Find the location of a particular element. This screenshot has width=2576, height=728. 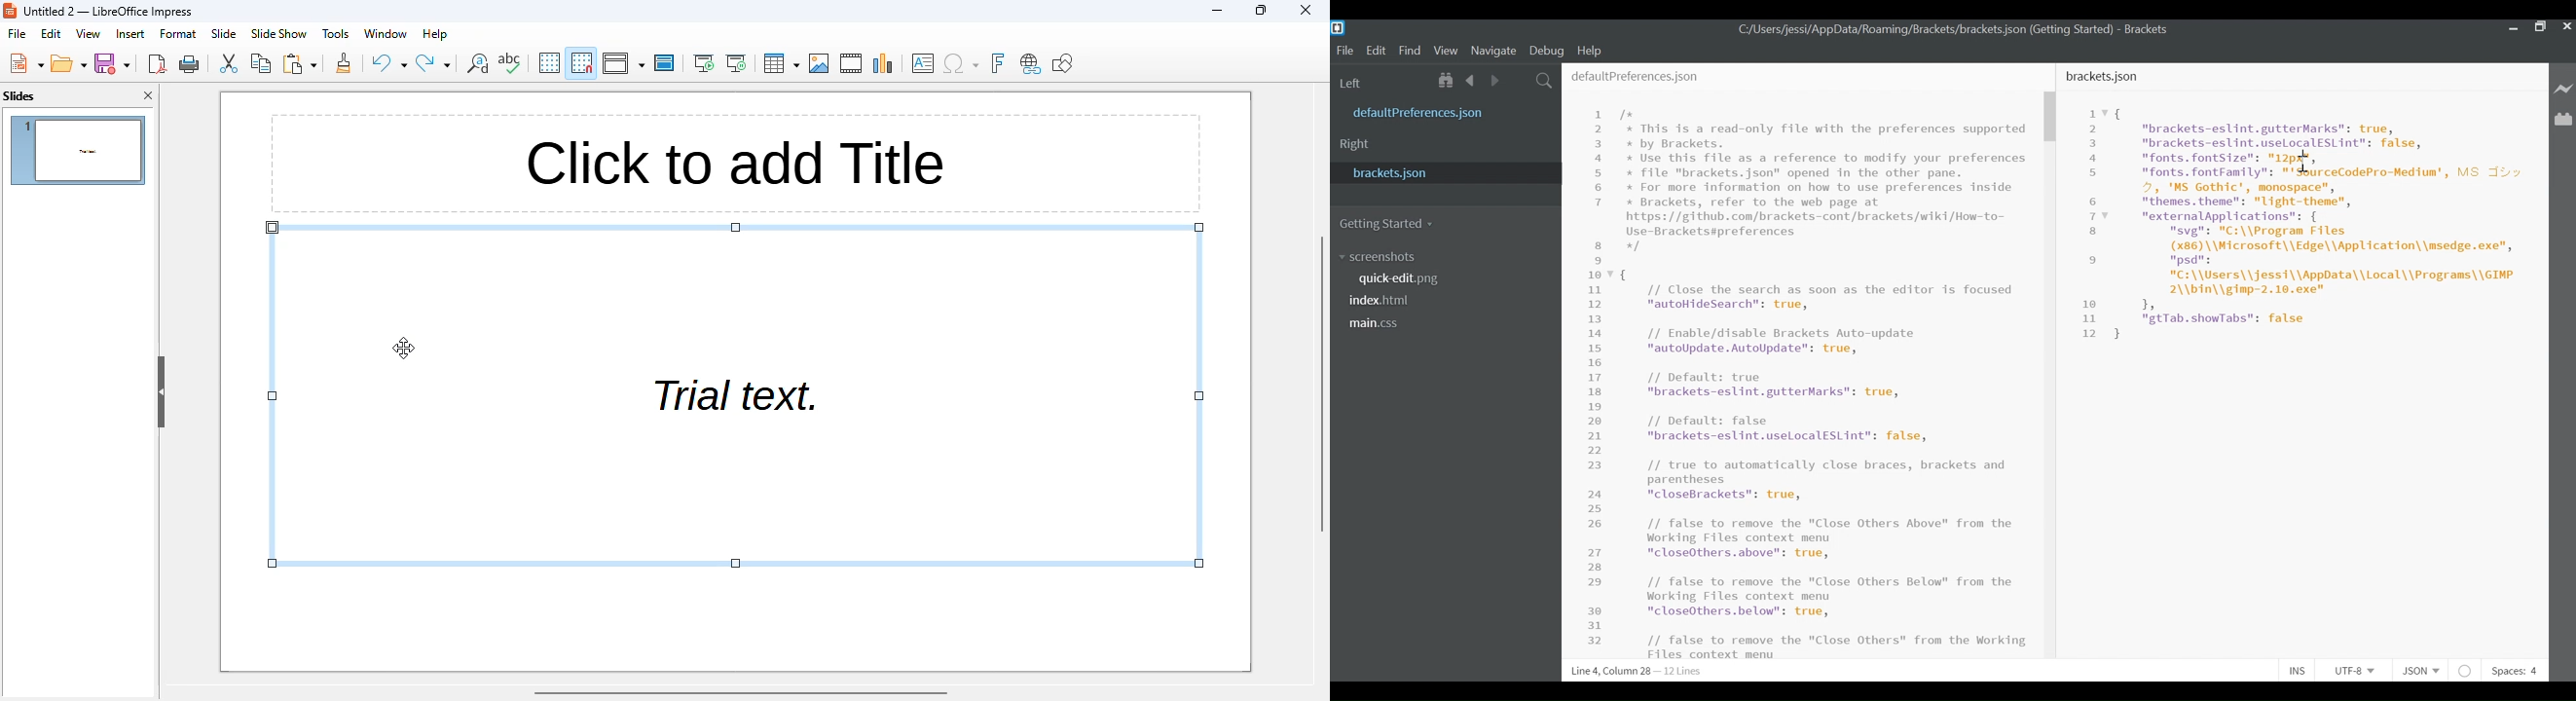

Right is located at coordinates (1355, 145).